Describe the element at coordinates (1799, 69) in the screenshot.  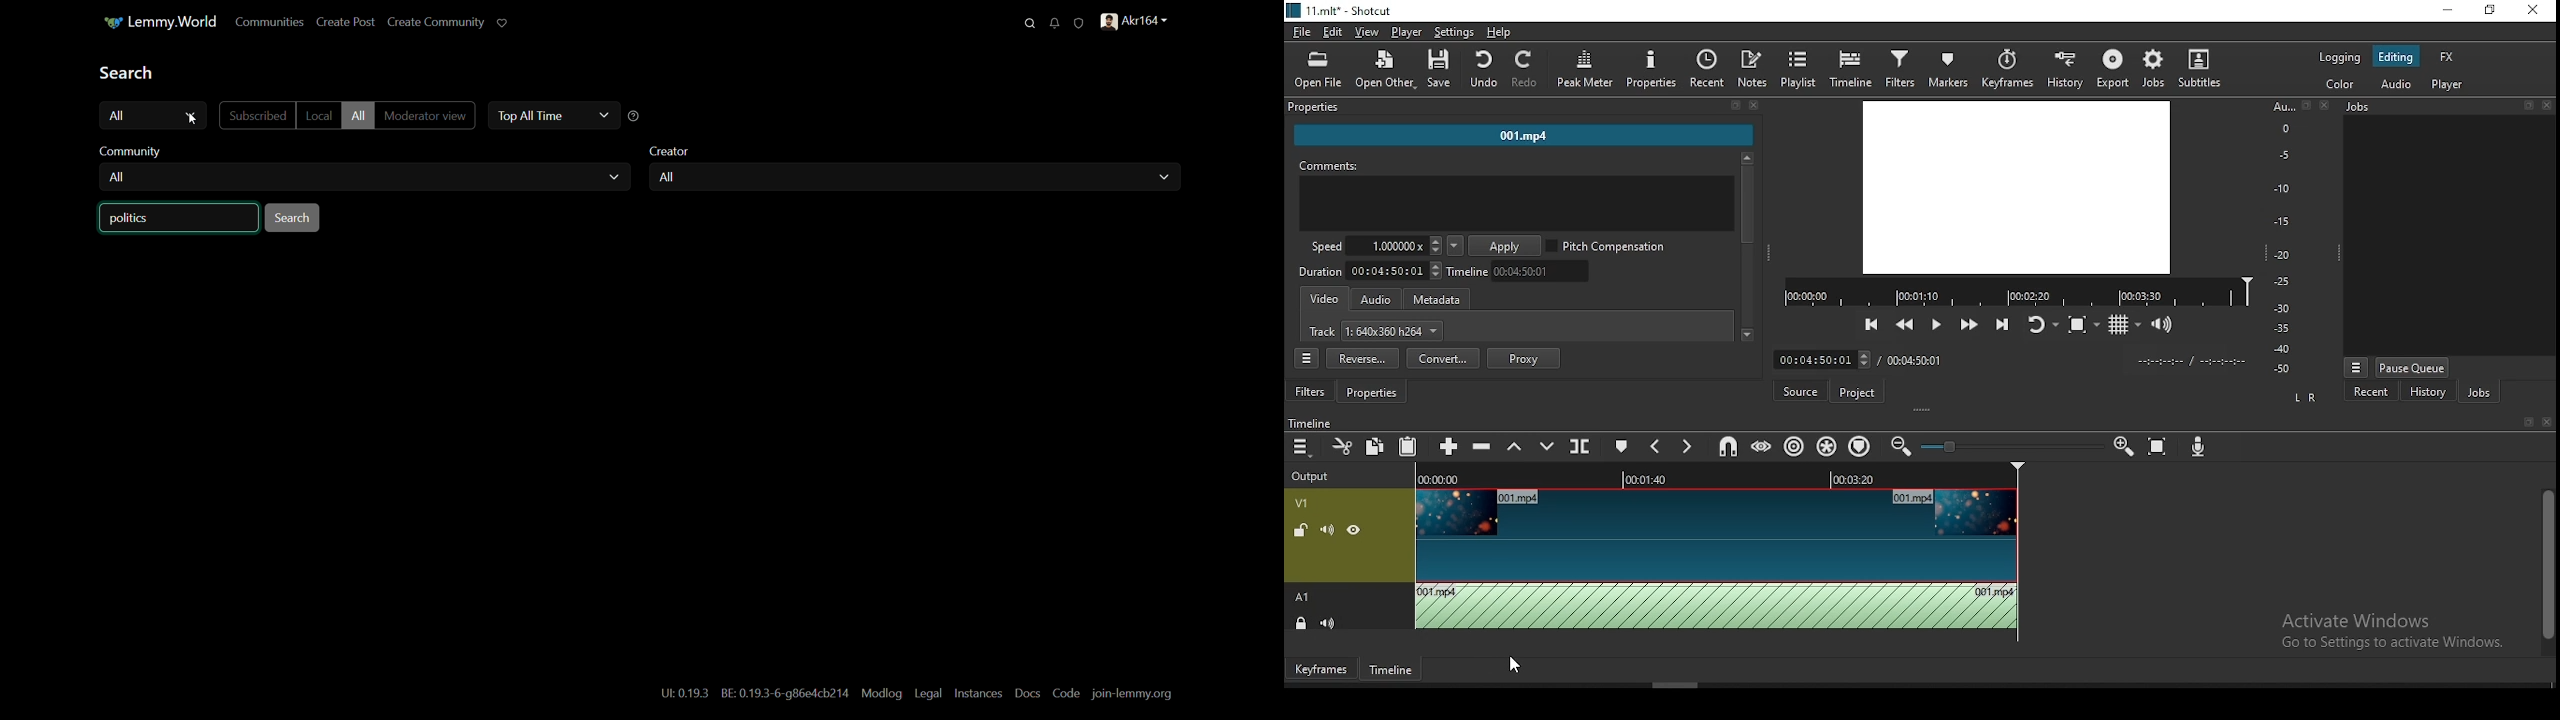
I see `playlist` at that location.